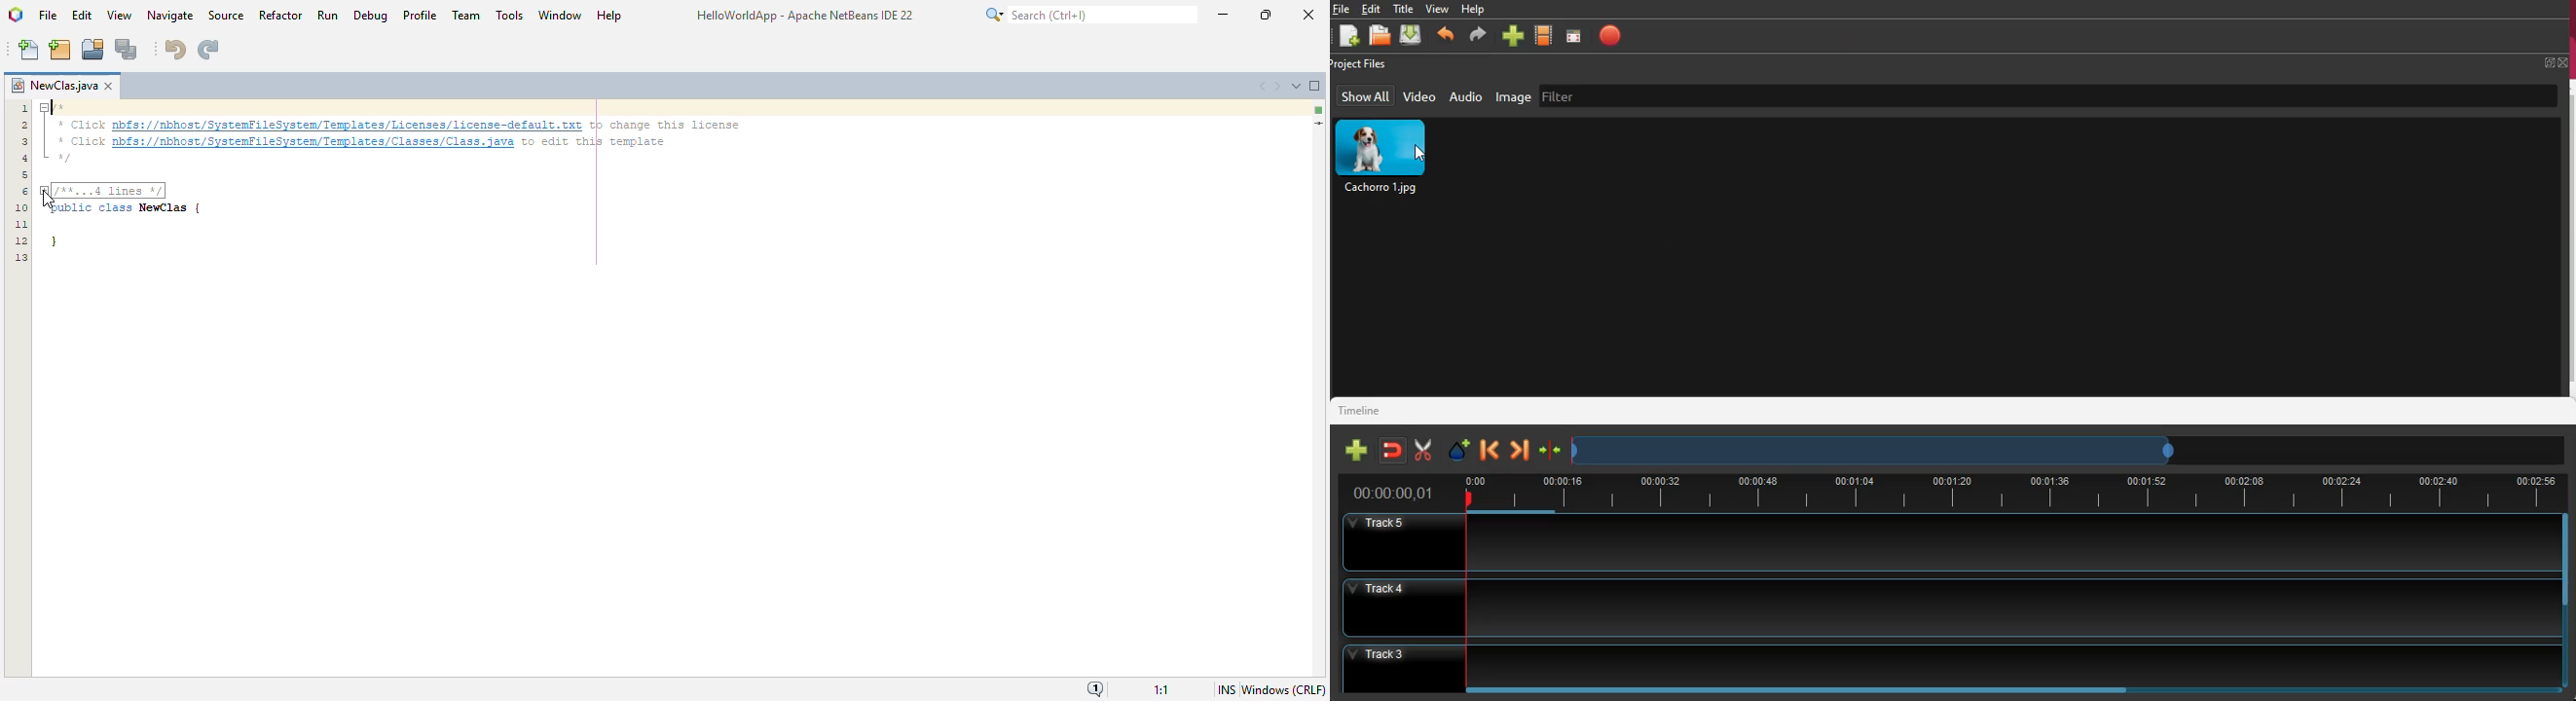 The height and width of the screenshot is (728, 2576). I want to click on new, so click(1515, 34).